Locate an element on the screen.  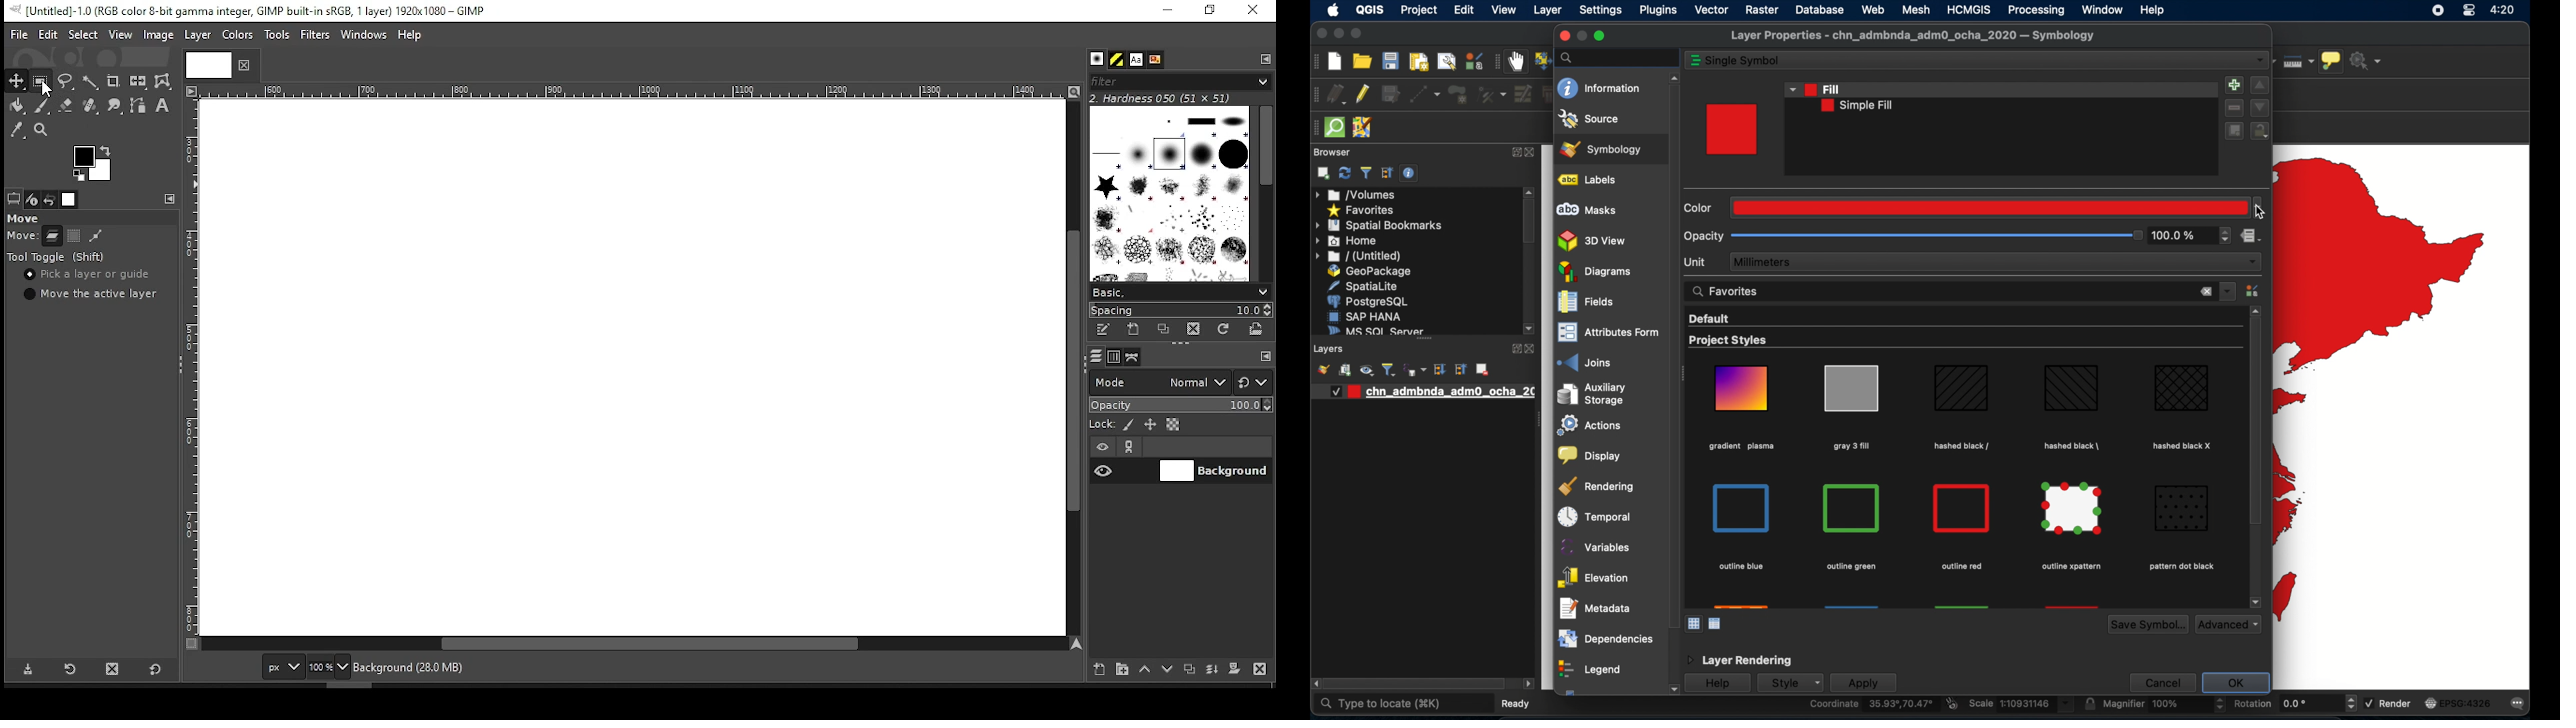
volumes menu is located at coordinates (1357, 195).